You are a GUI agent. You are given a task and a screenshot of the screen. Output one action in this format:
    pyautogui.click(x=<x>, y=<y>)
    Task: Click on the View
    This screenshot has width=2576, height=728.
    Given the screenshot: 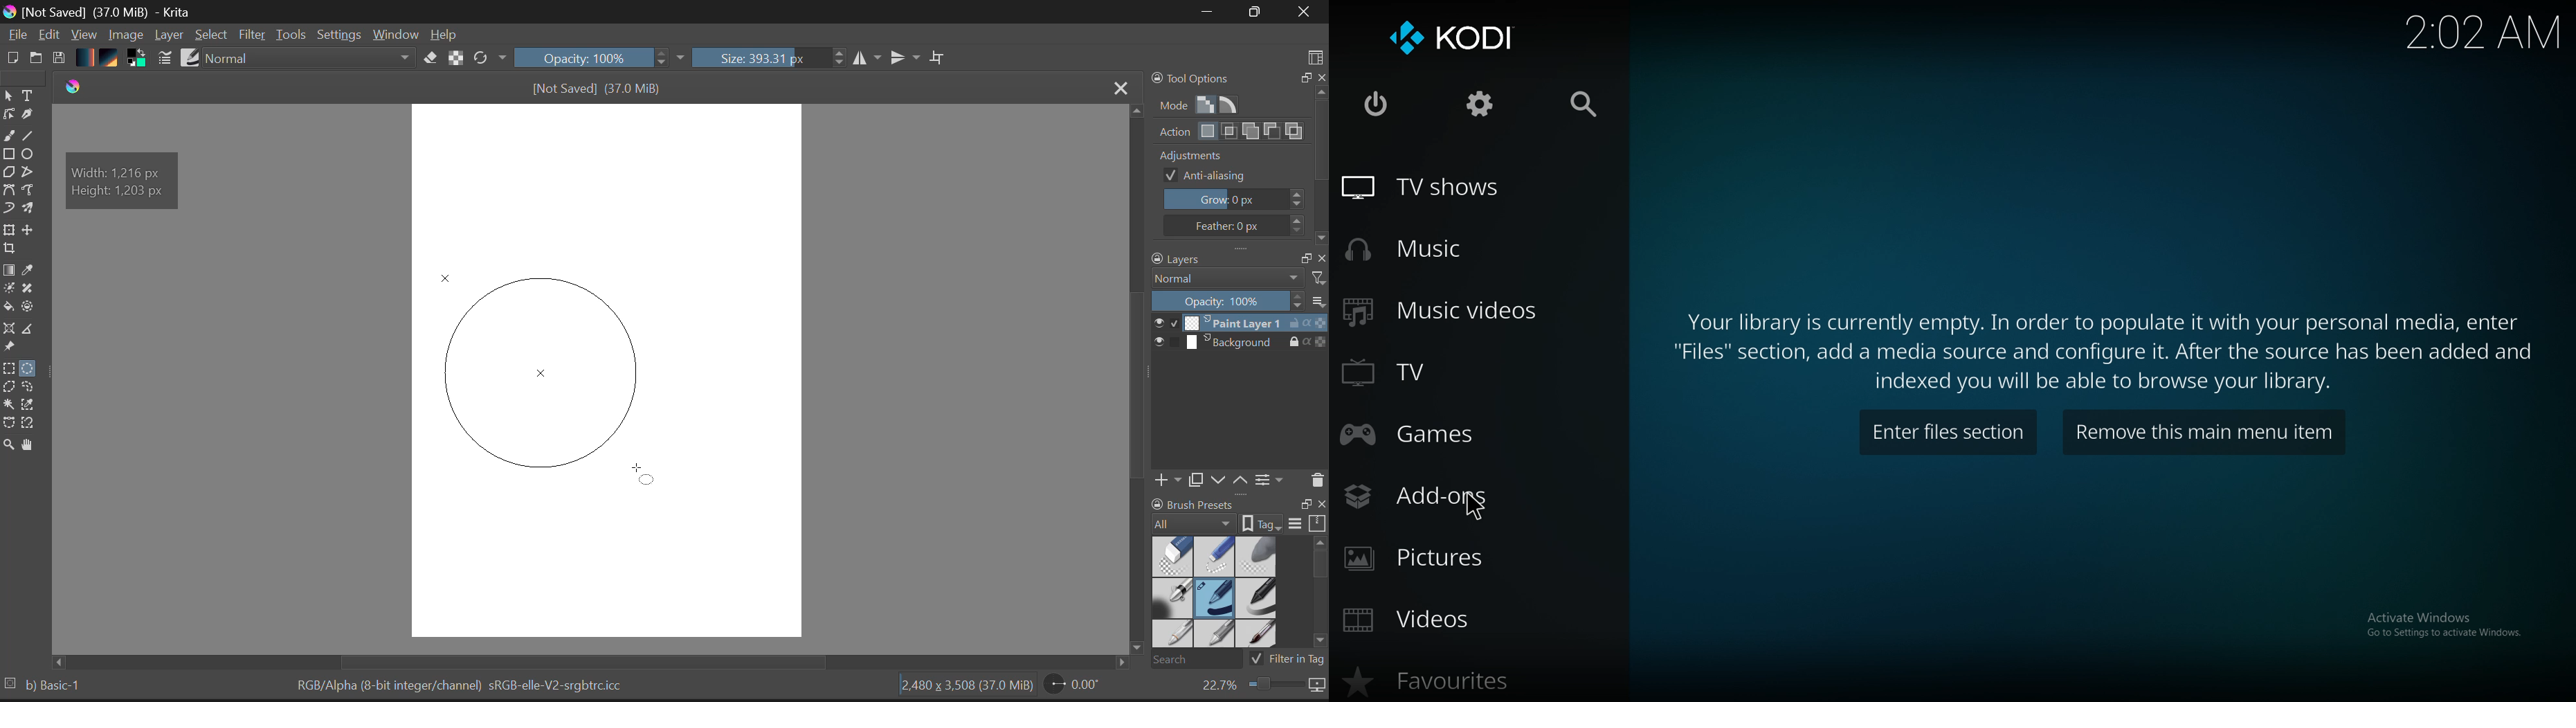 What is the action you would take?
    pyautogui.click(x=84, y=36)
    